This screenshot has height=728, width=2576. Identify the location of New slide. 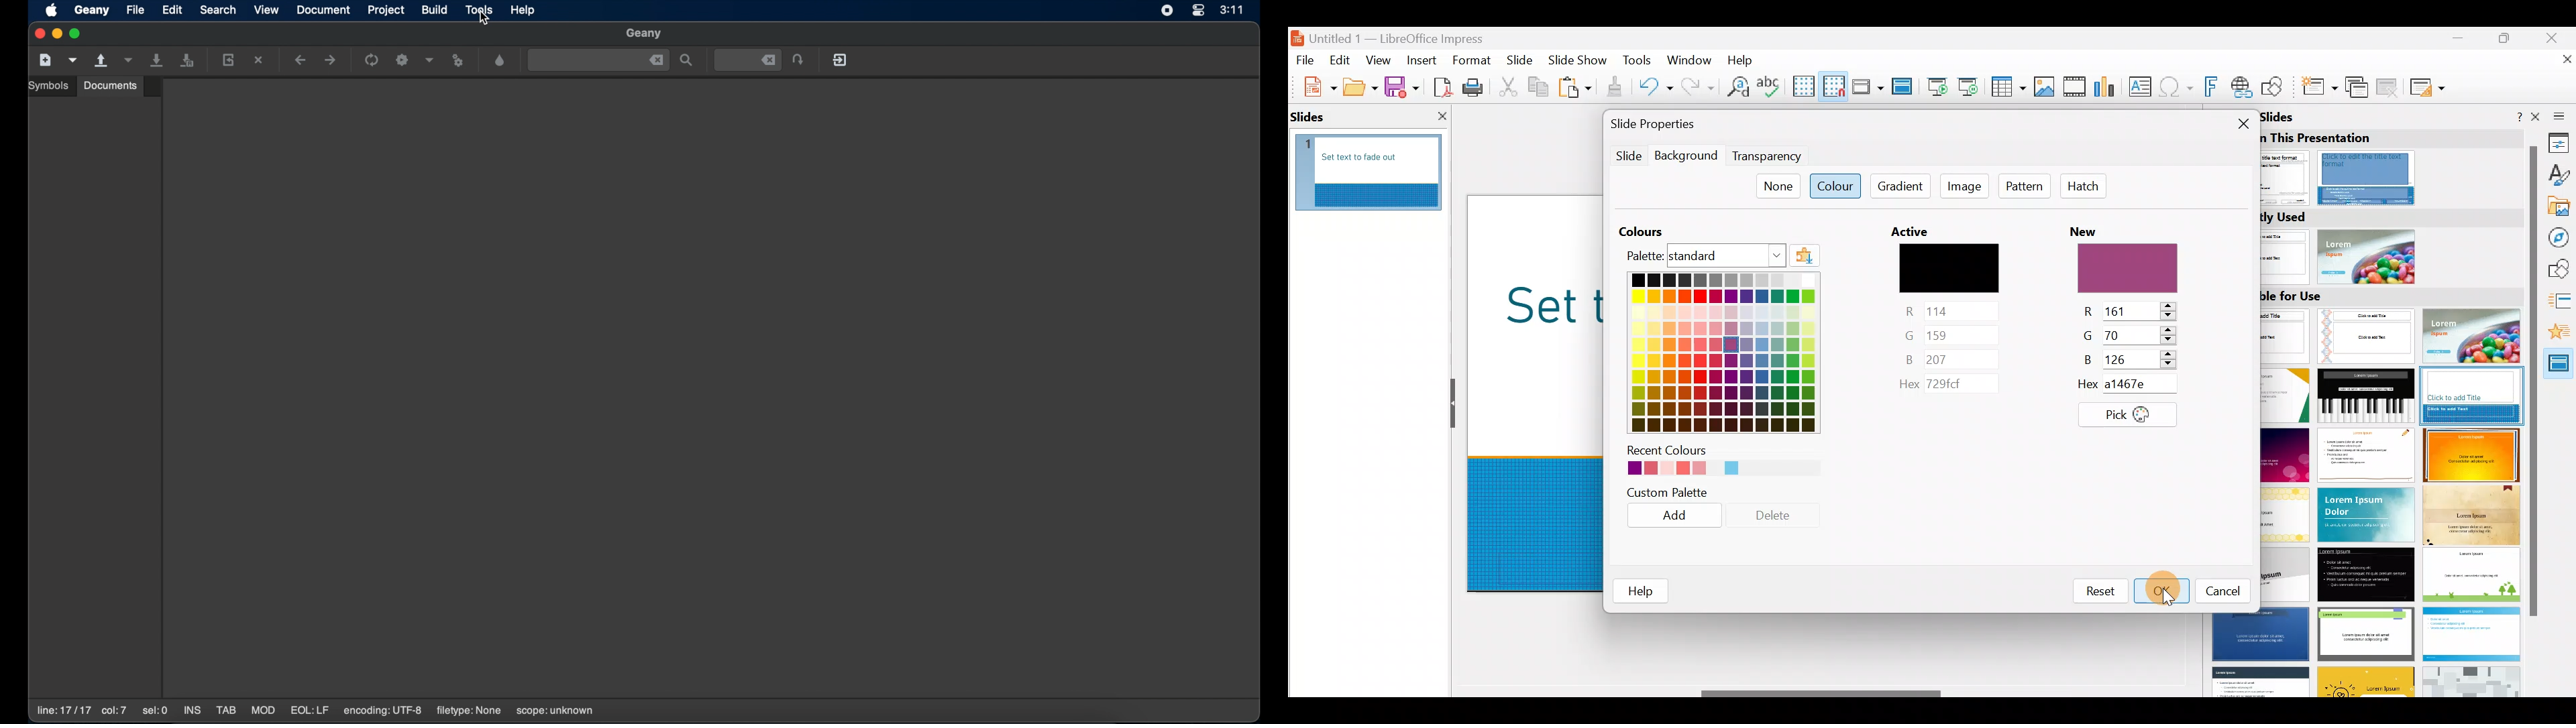
(2318, 90).